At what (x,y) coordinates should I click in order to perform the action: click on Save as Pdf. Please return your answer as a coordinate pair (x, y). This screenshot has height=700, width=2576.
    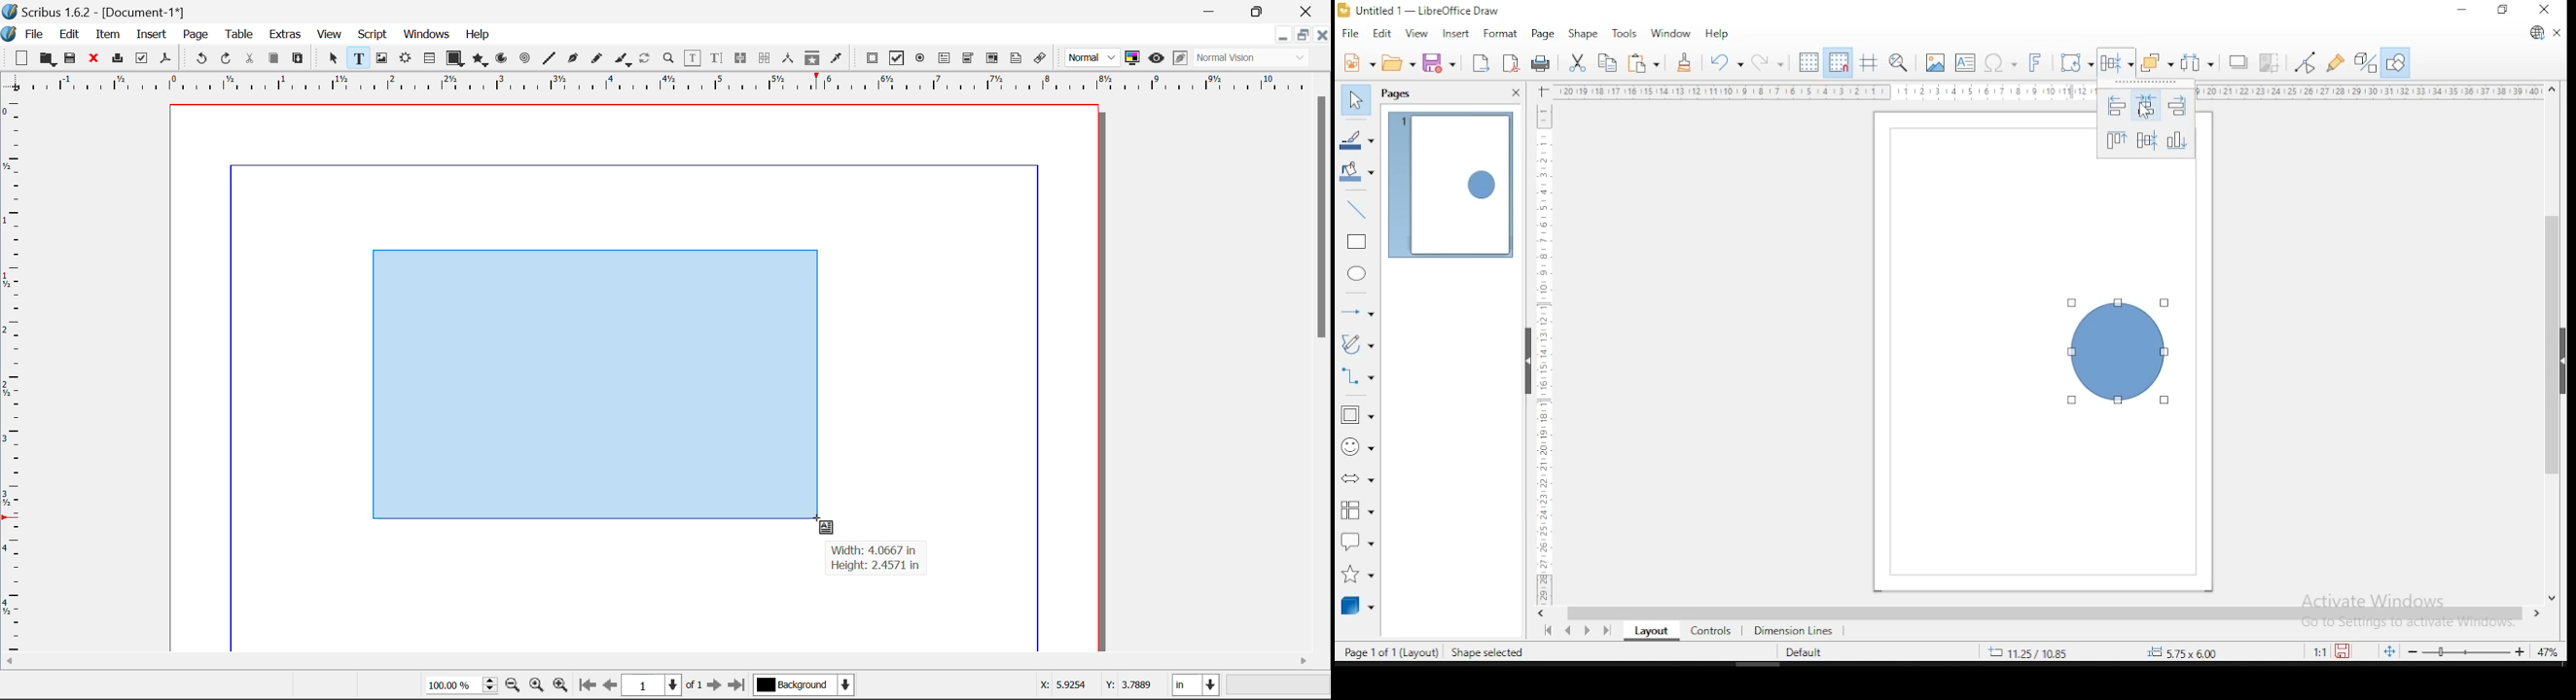
    Looking at the image, I should click on (166, 59).